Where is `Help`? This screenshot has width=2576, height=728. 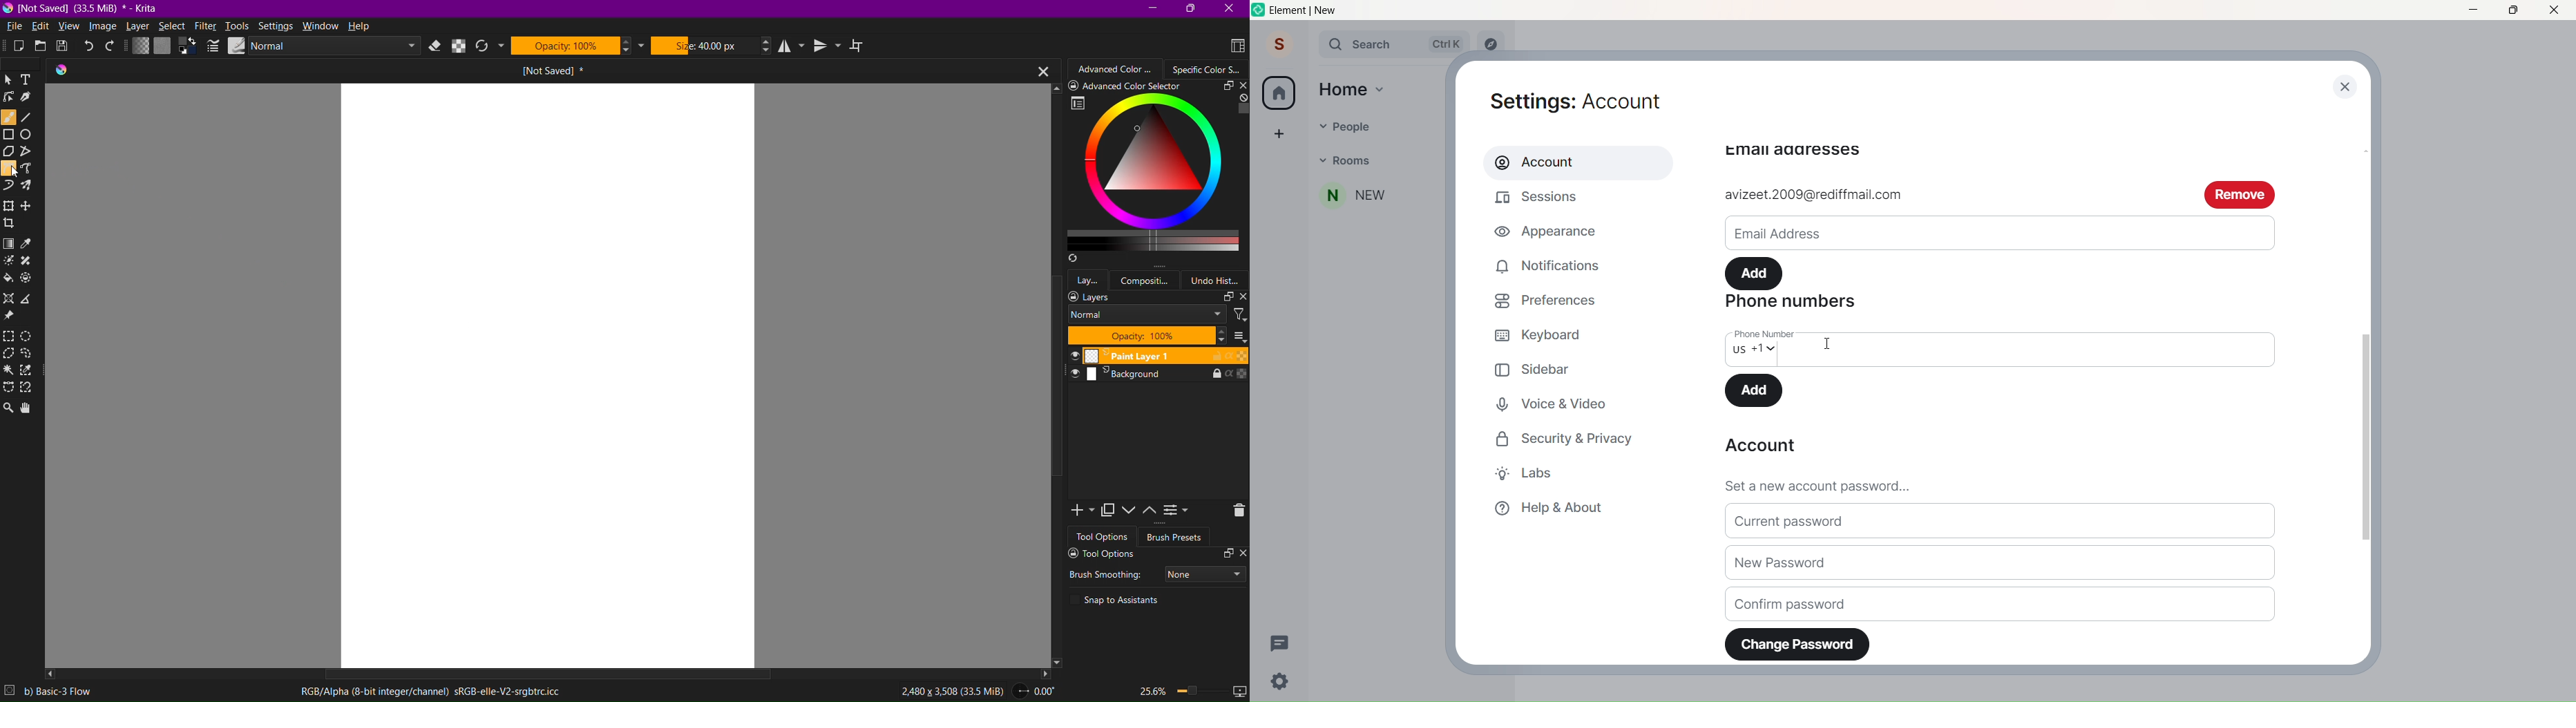 Help is located at coordinates (363, 27).